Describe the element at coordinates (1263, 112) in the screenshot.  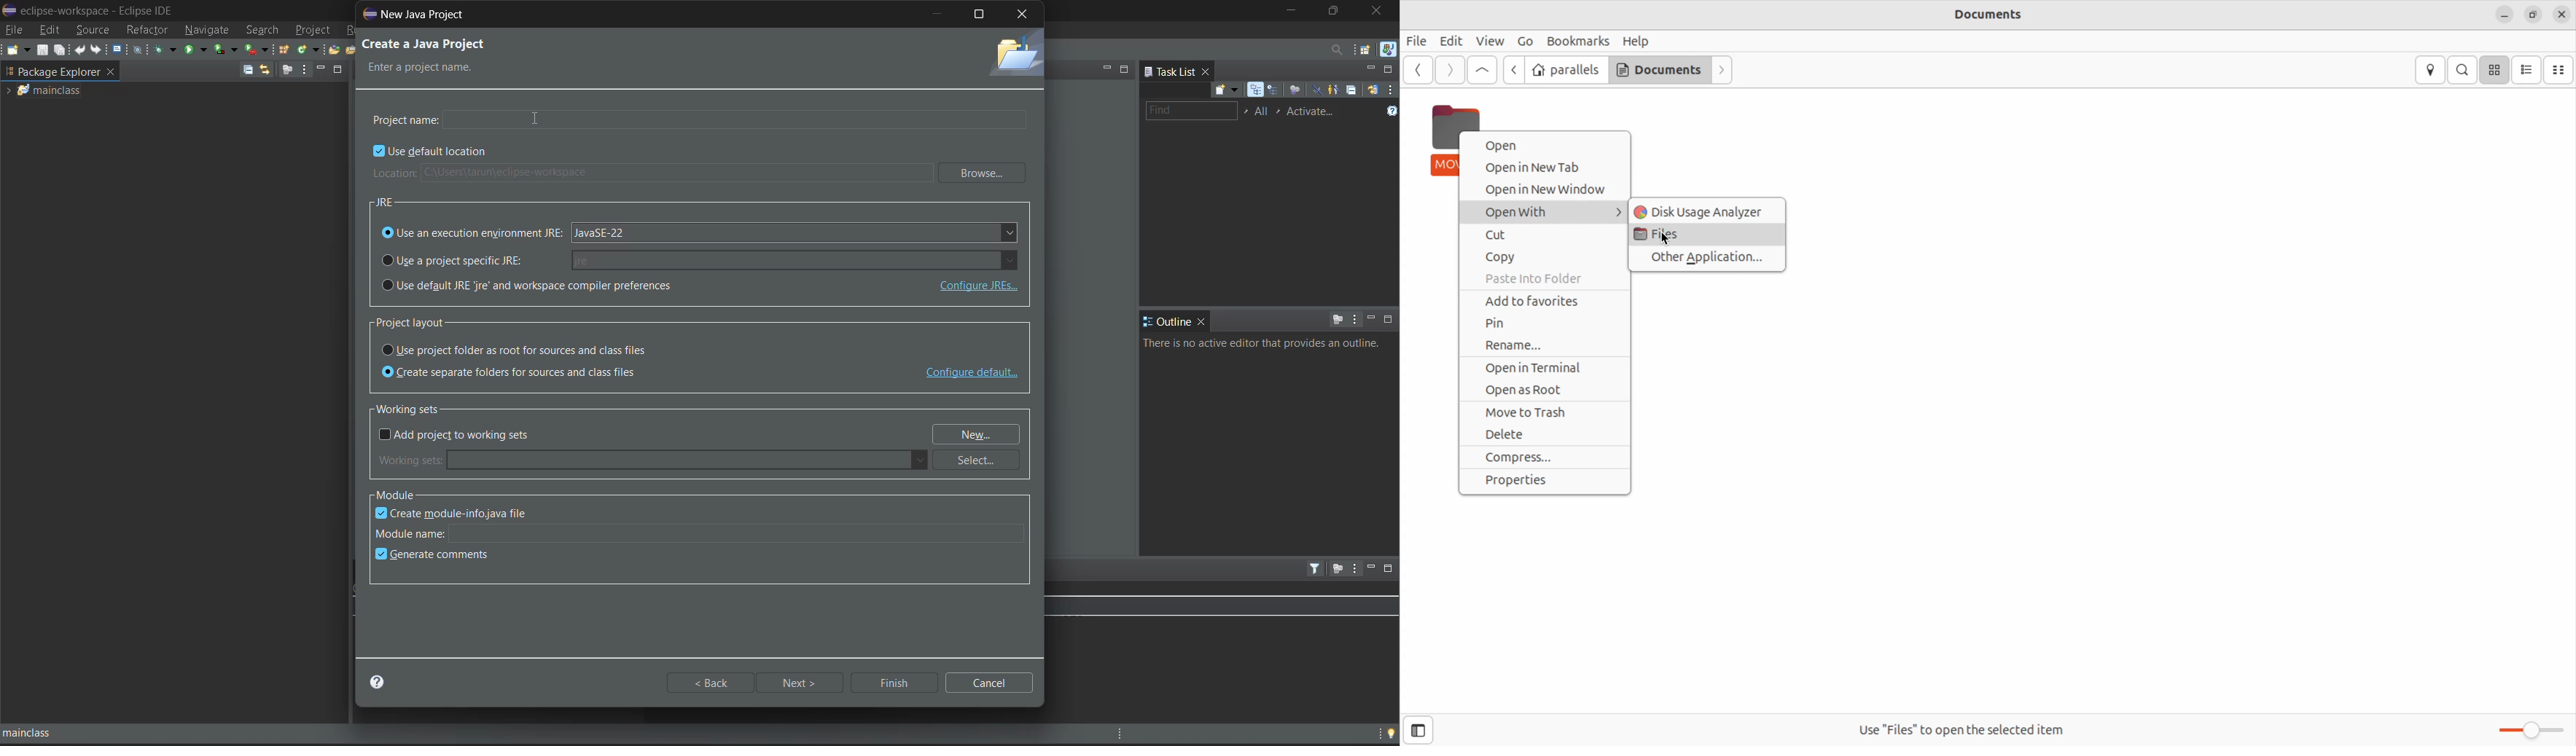
I see `edit working task sets` at that location.